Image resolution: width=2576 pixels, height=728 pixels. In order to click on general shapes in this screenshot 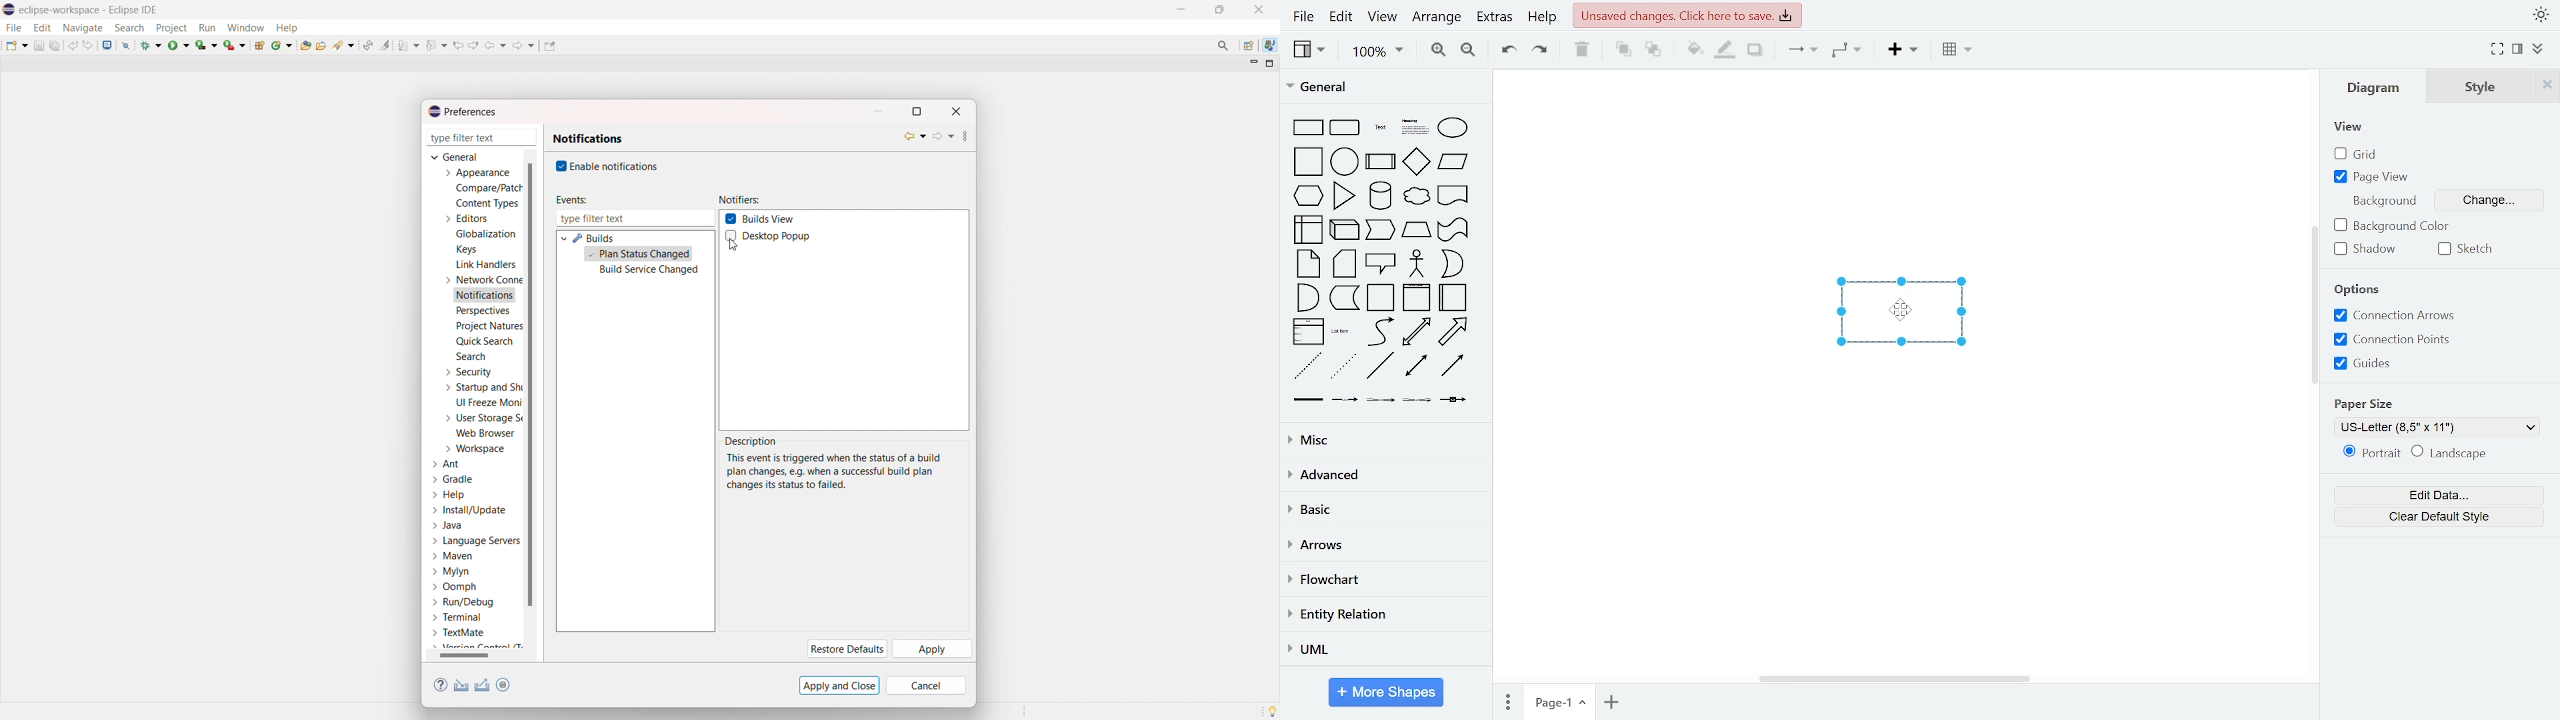, I will do `click(1343, 331)`.